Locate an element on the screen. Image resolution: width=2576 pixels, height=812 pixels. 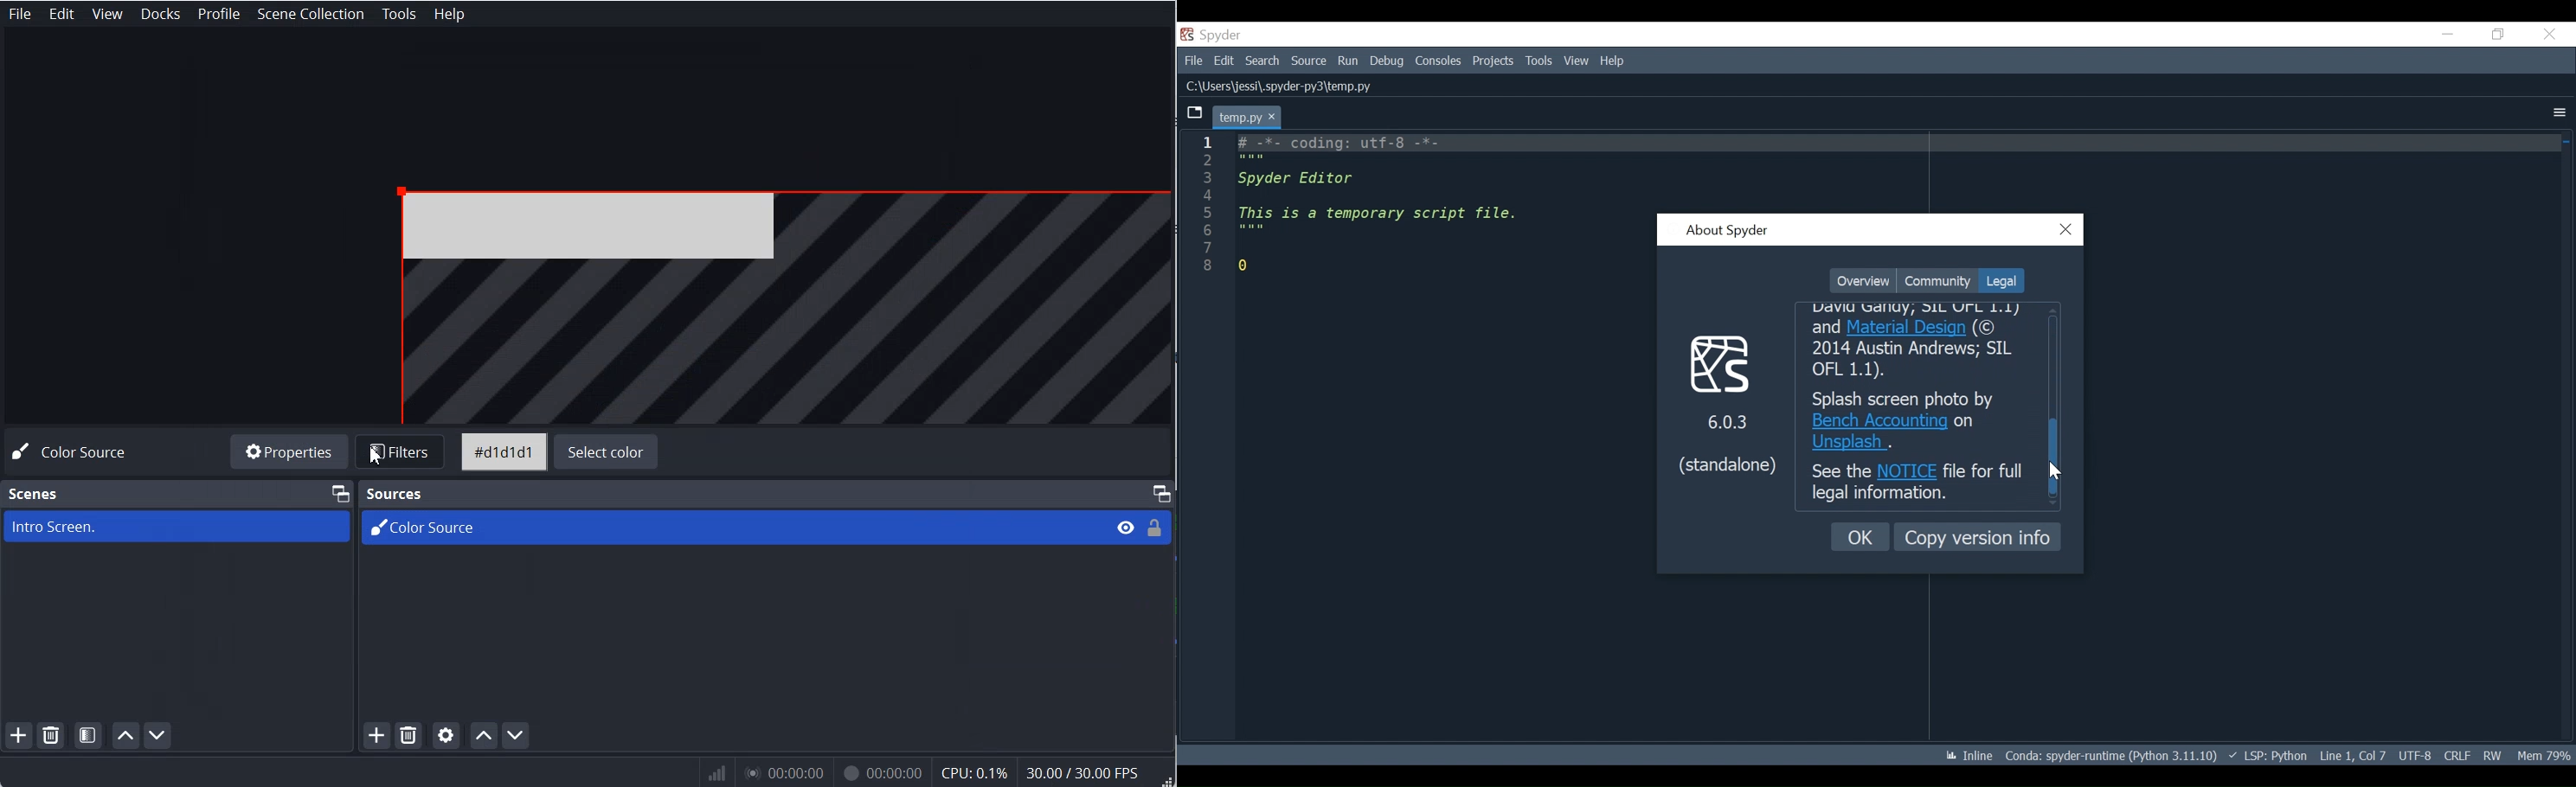
C:\Users\jessi\.spyder-py3\temp.py is located at coordinates (1308, 87).